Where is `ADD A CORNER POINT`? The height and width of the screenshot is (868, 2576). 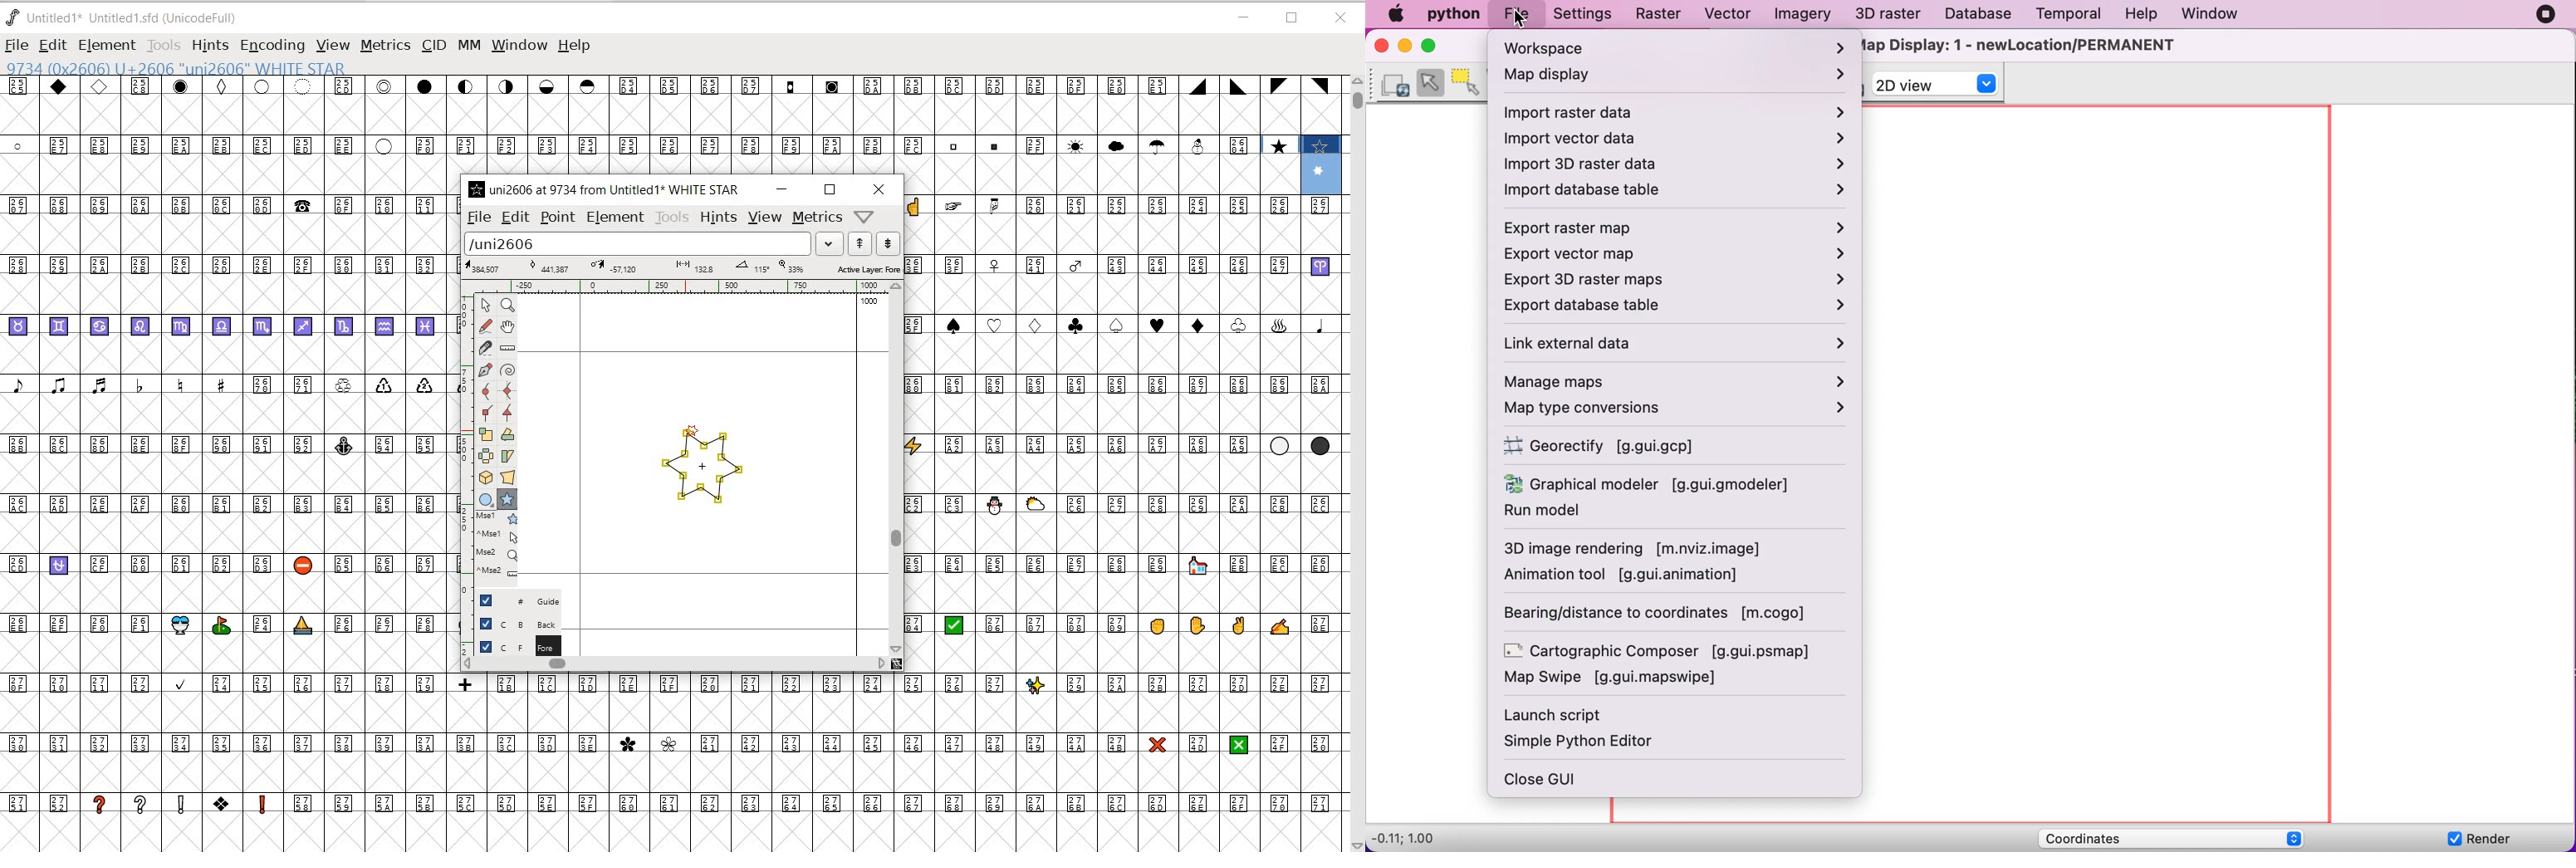 ADD A CORNER POINT is located at coordinates (488, 414).